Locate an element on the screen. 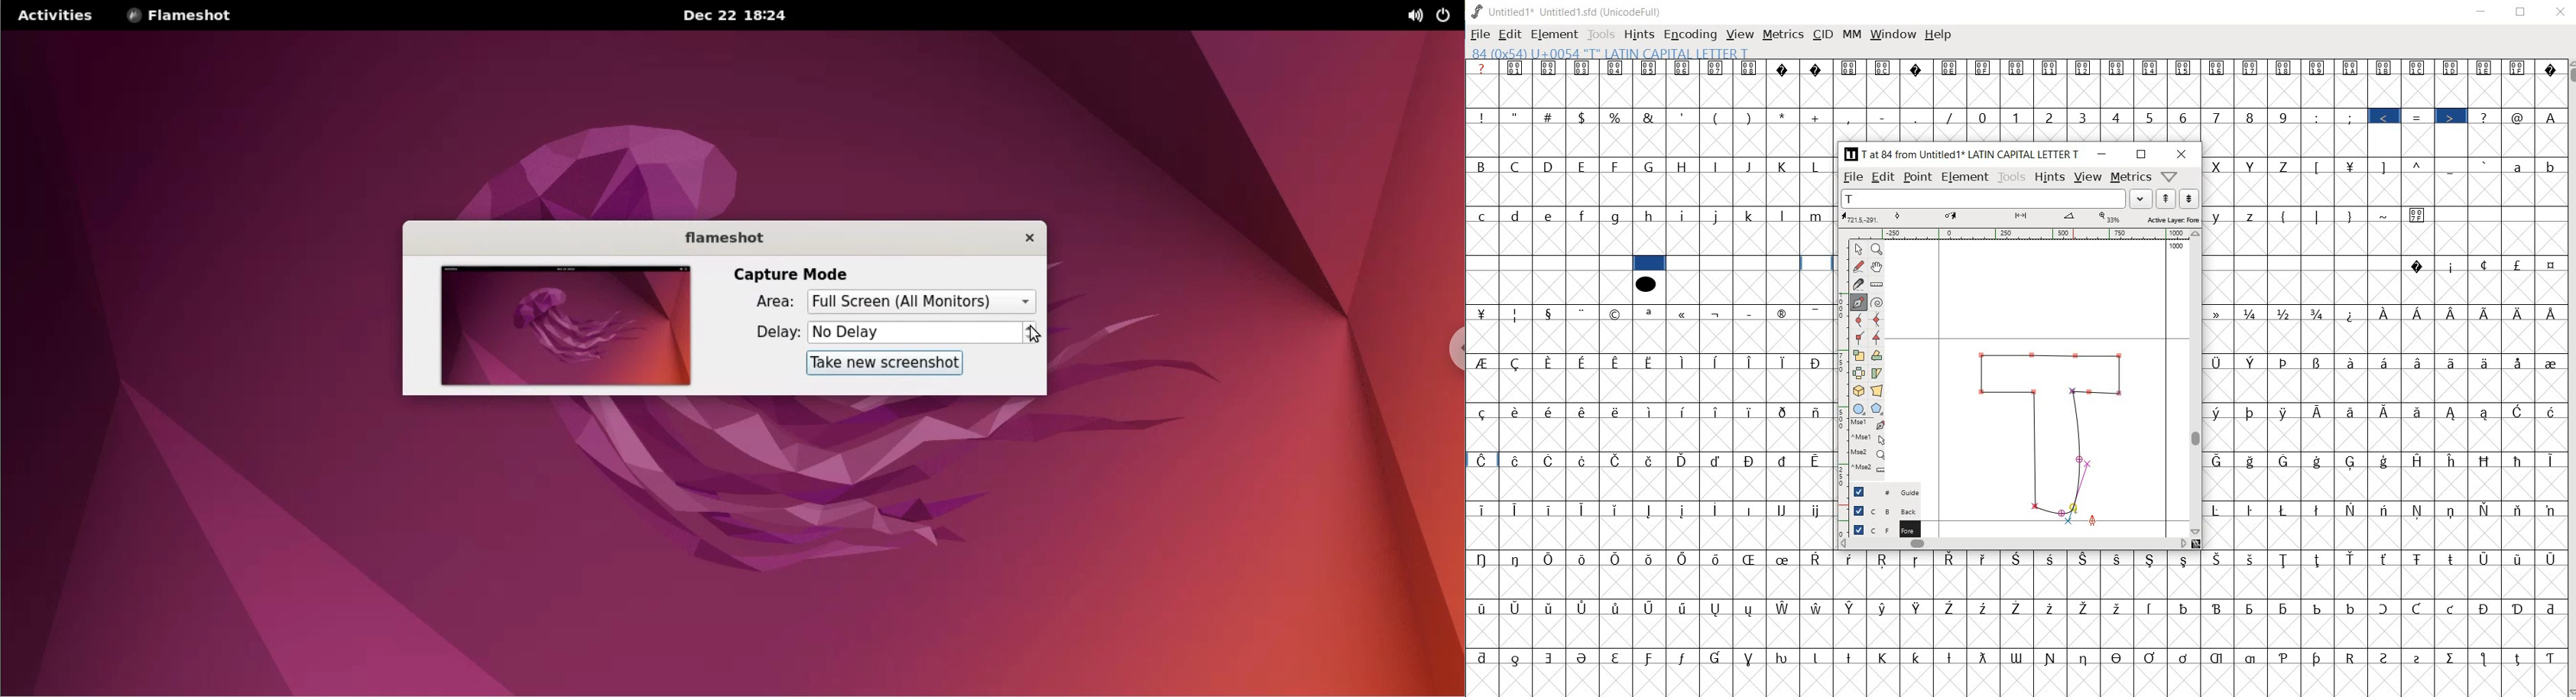 The width and height of the screenshot is (2576, 700). Symbol is located at coordinates (2287, 412).